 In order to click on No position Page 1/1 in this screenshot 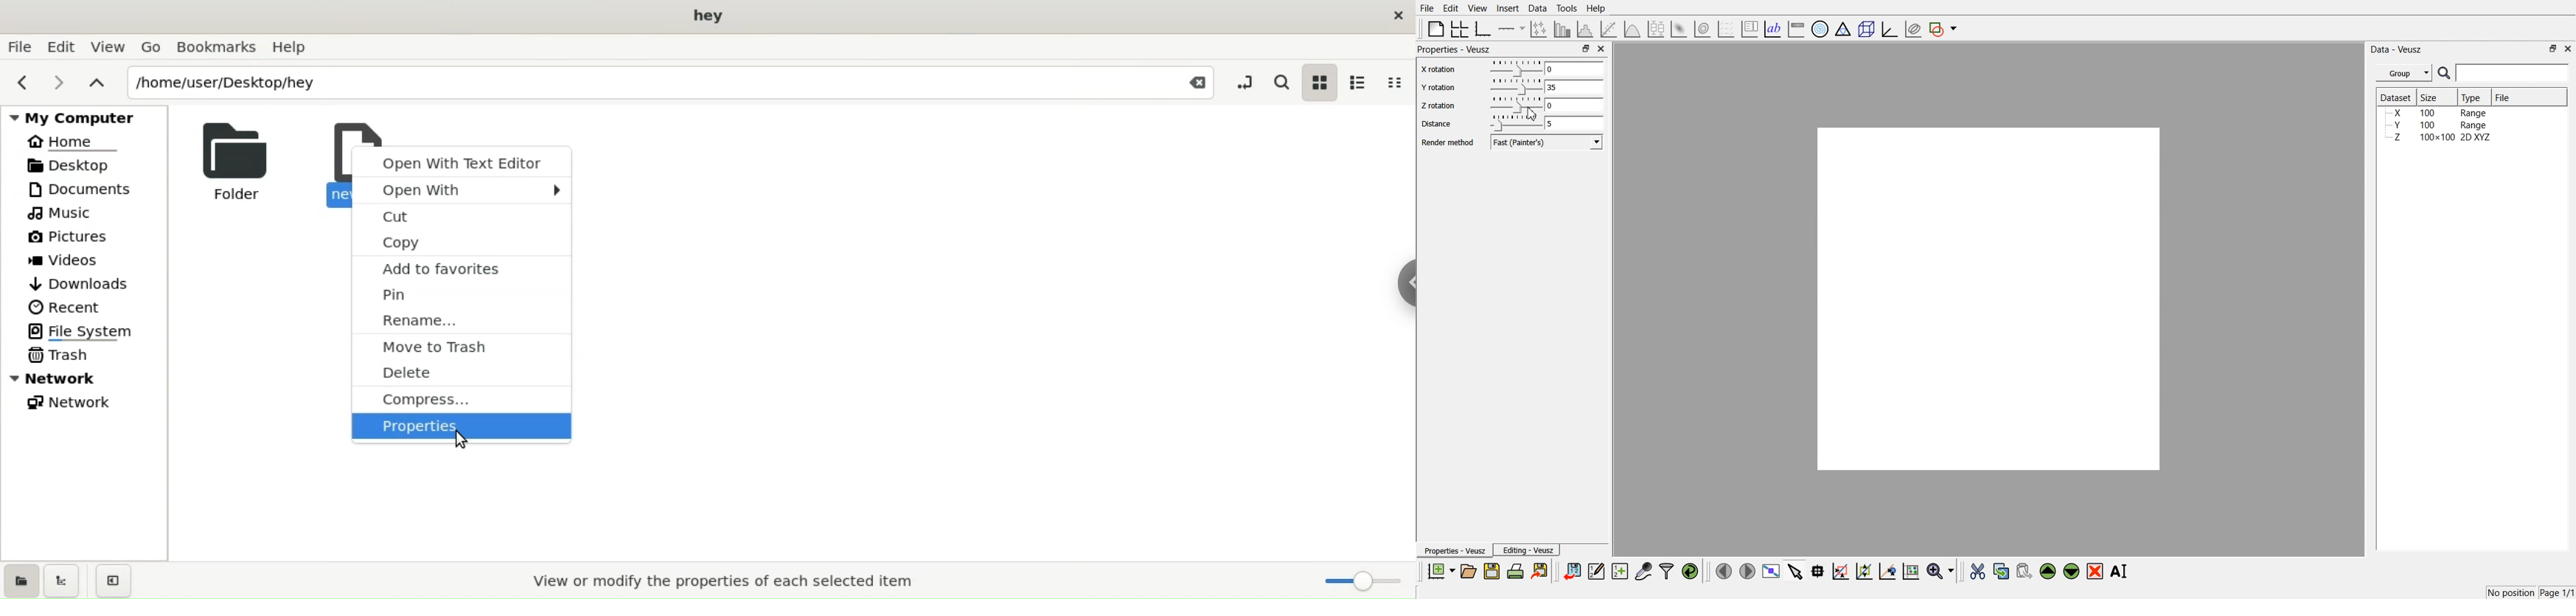, I will do `click(2531, 592)`.